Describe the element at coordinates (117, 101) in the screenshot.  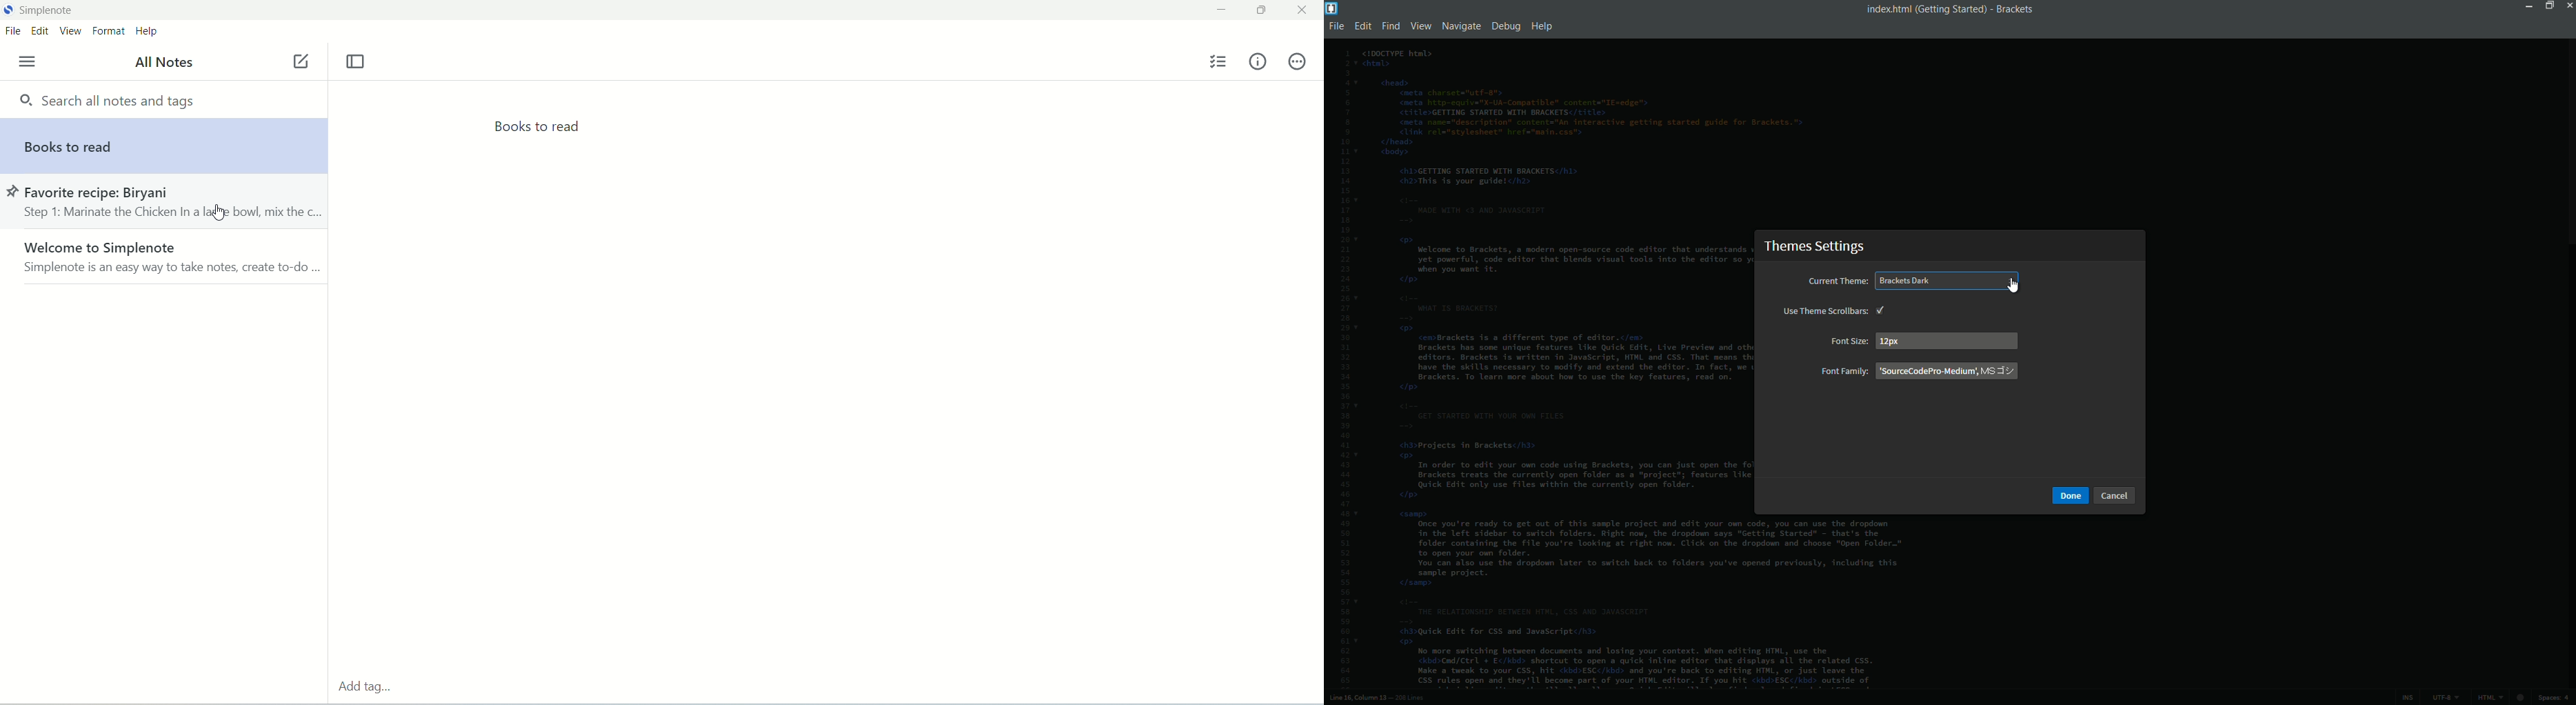
I see `search all notes and tags` at that location.